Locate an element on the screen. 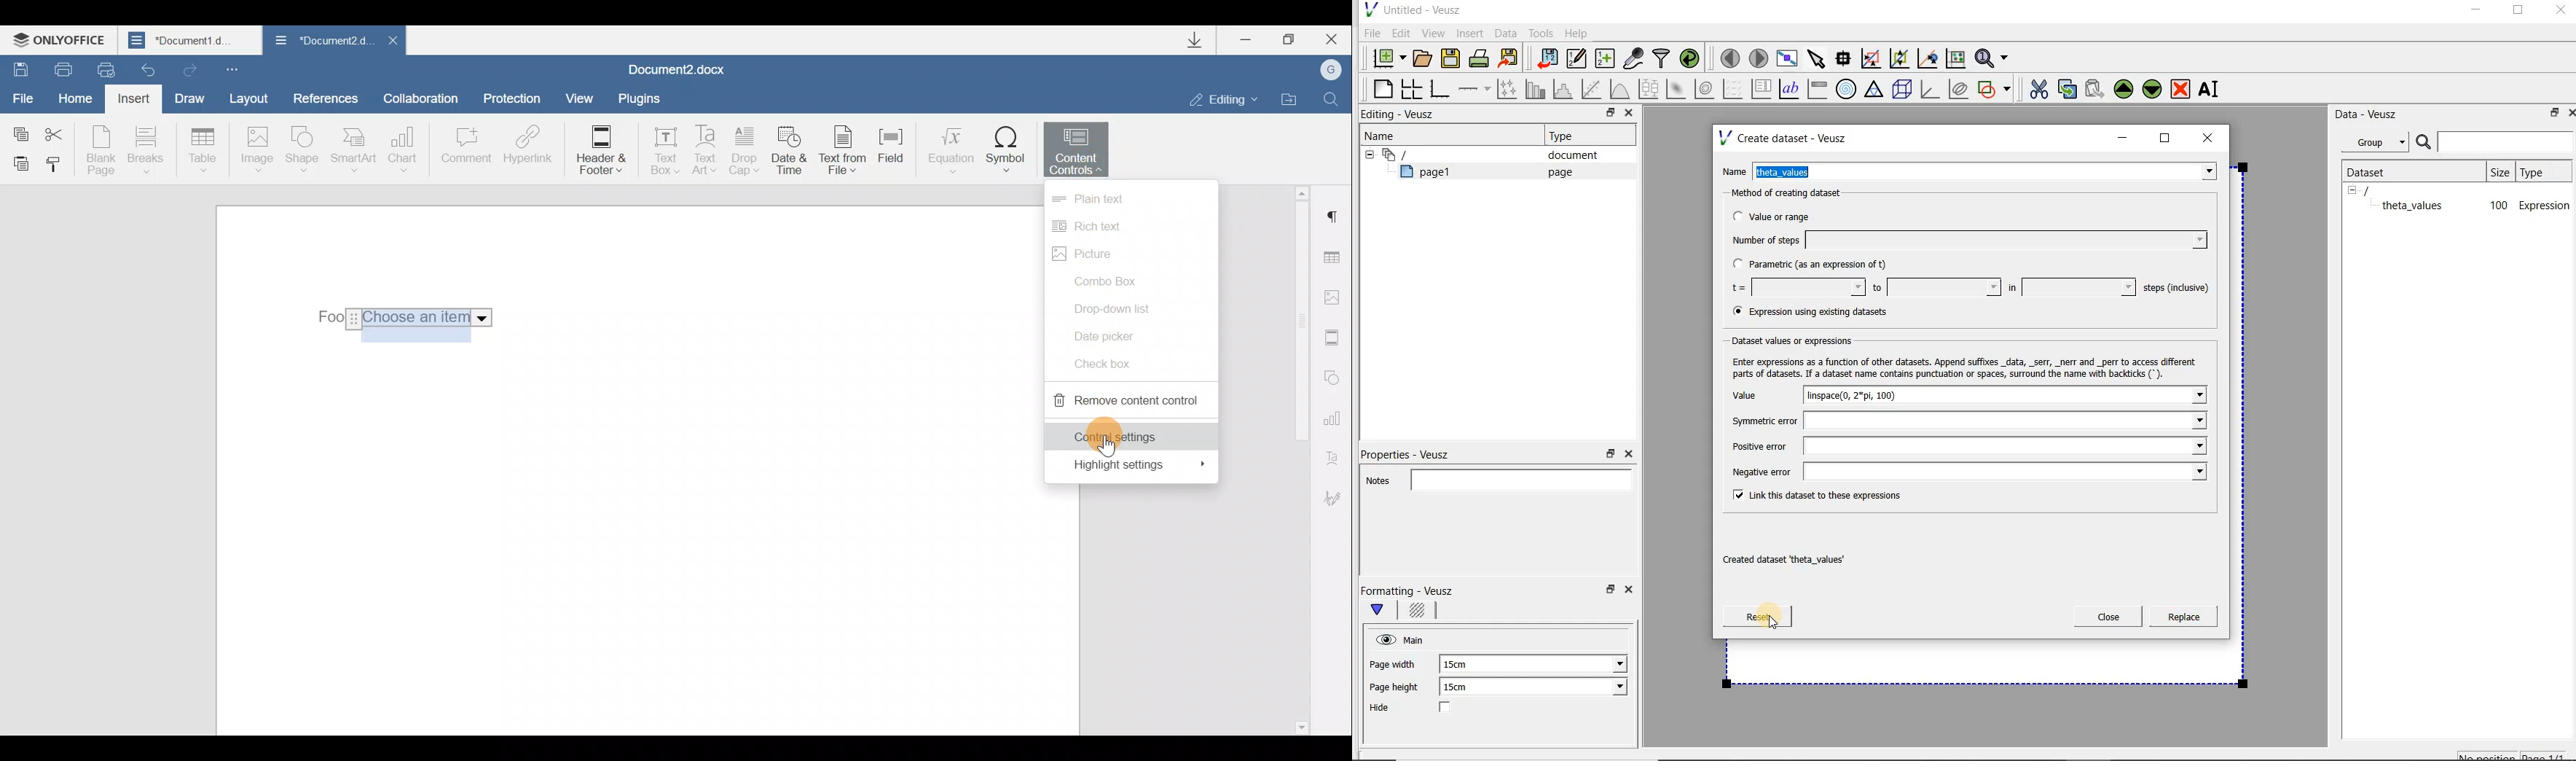  Main formatting is located at coordinates (1383, 611).